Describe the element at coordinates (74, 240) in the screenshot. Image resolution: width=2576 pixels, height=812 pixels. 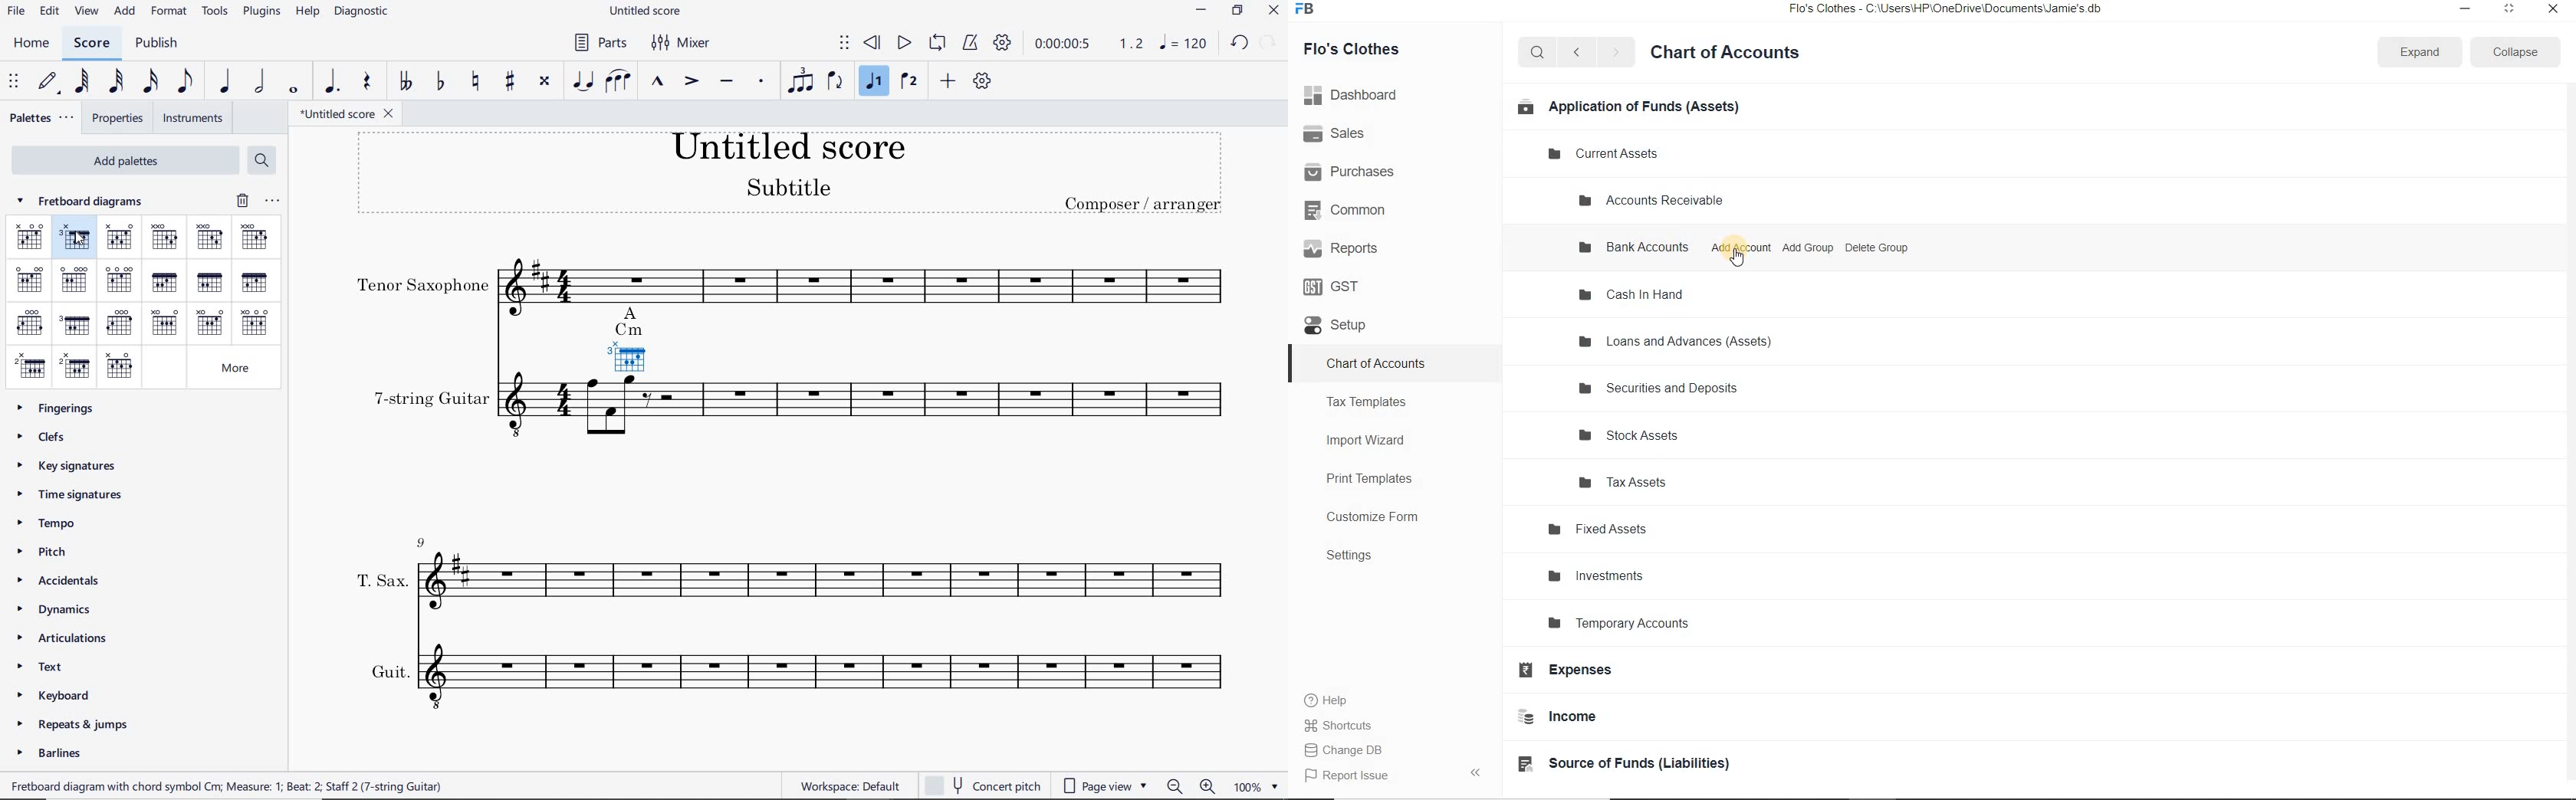
I see `CM` at that location.